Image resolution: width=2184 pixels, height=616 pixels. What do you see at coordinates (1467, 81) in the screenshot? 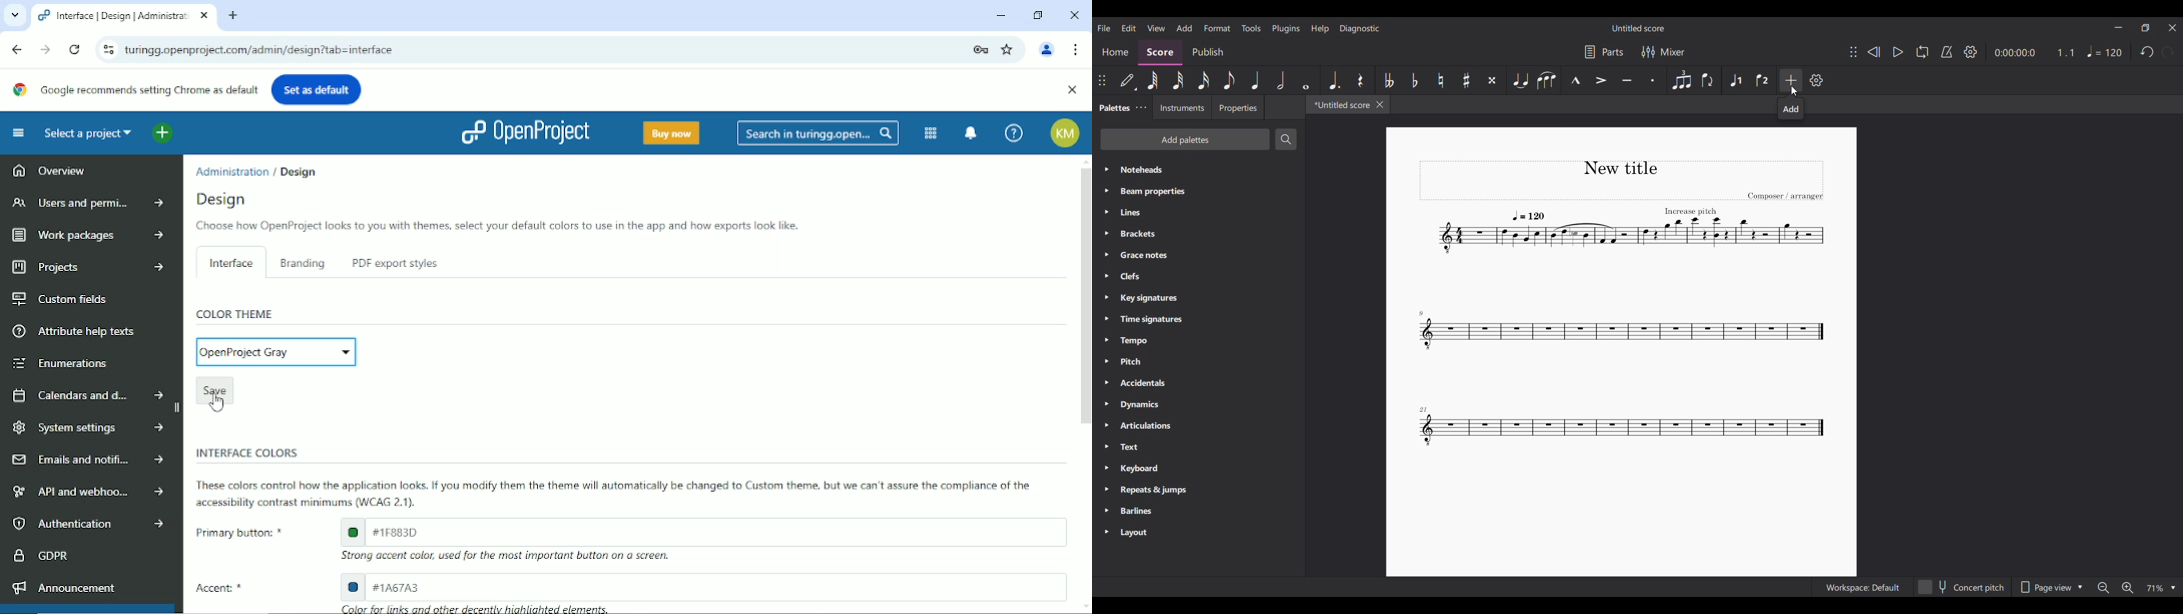
I see `Toggle sharp` at bounding box center [1467, 81].